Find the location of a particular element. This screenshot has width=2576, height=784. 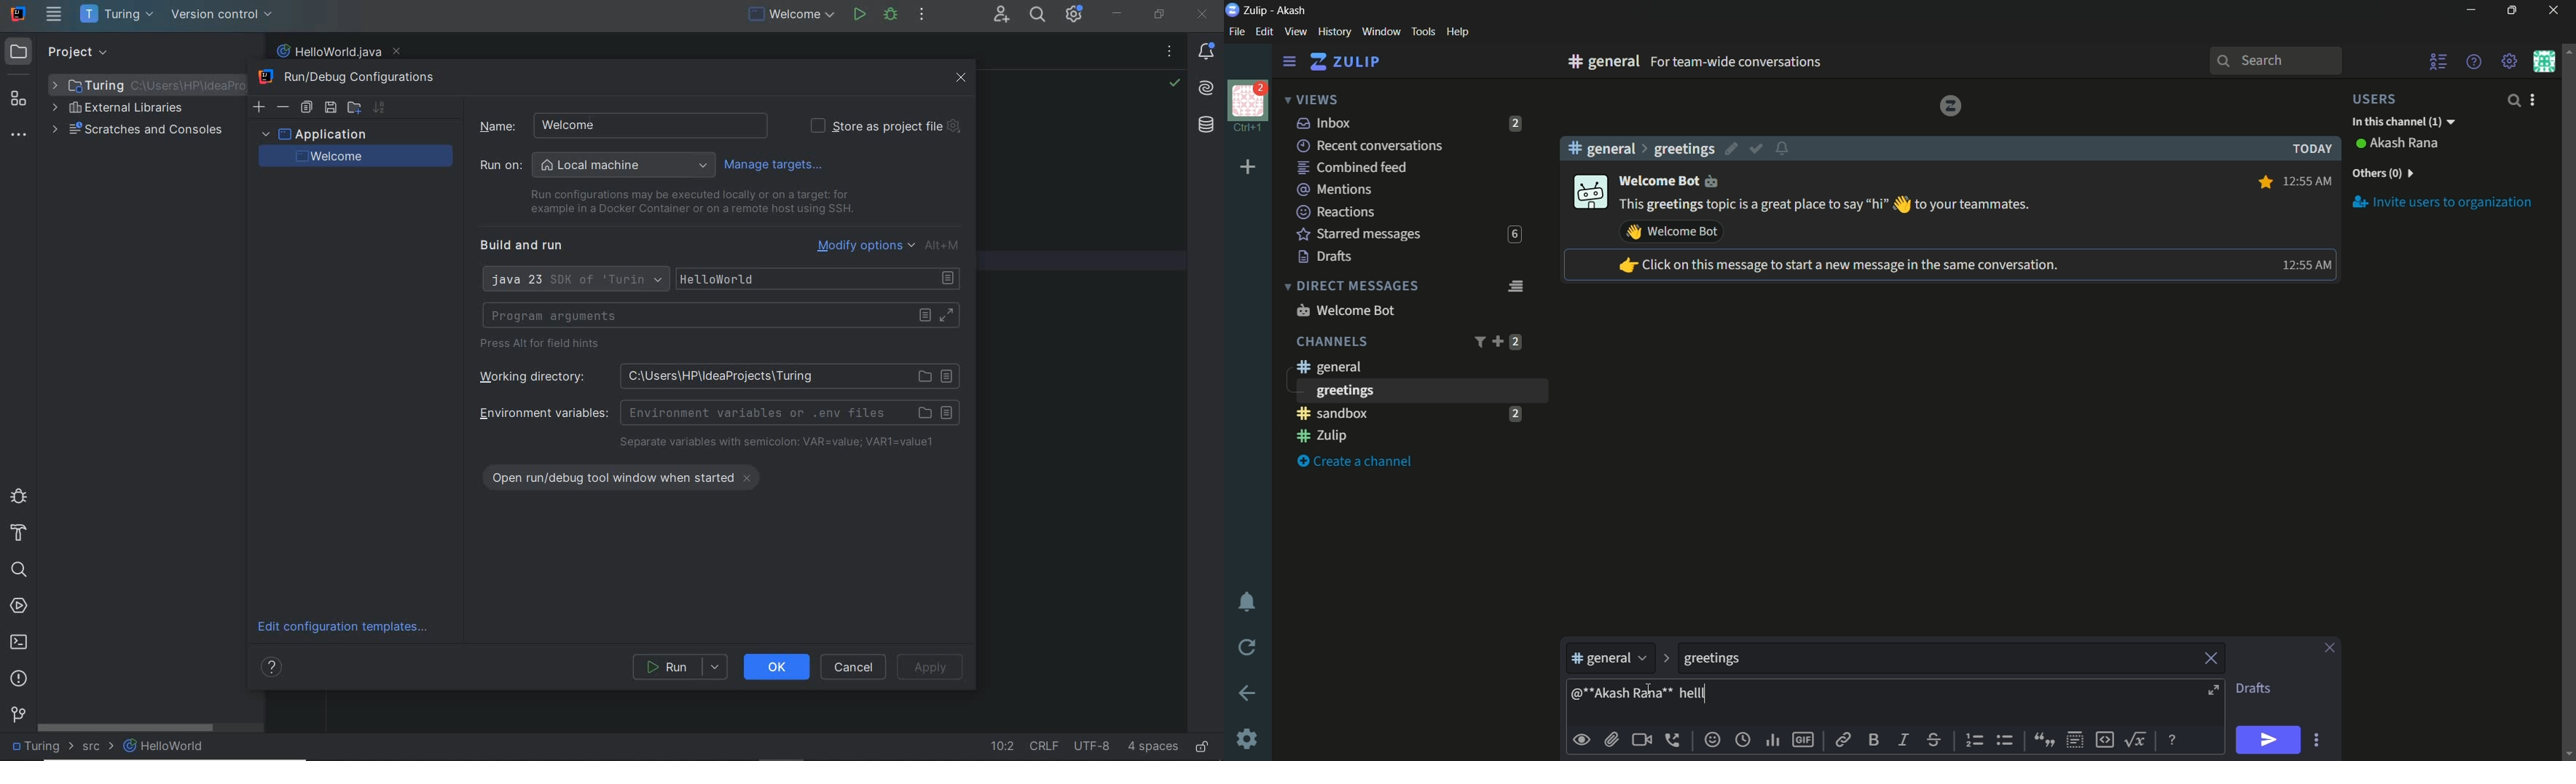

profile is located at coordinates (1248, 99).